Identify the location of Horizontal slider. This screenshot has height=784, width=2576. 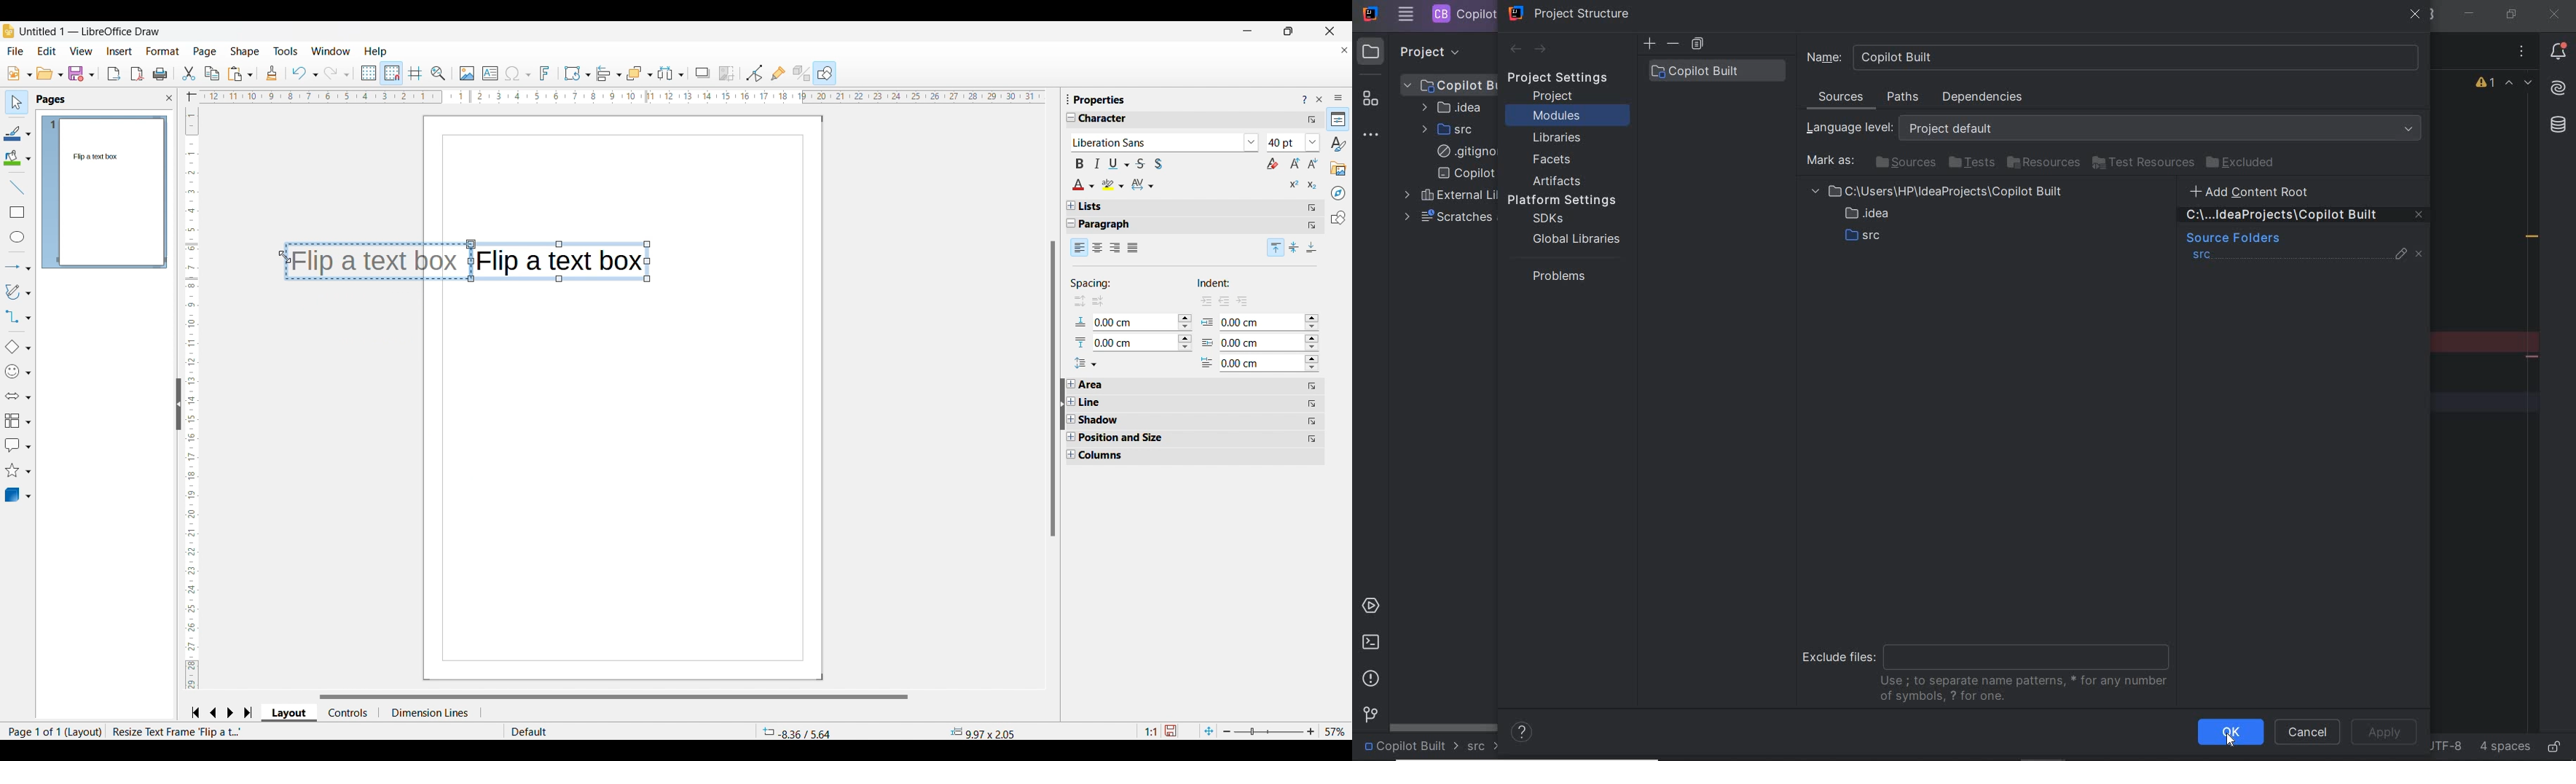
(613, 697).